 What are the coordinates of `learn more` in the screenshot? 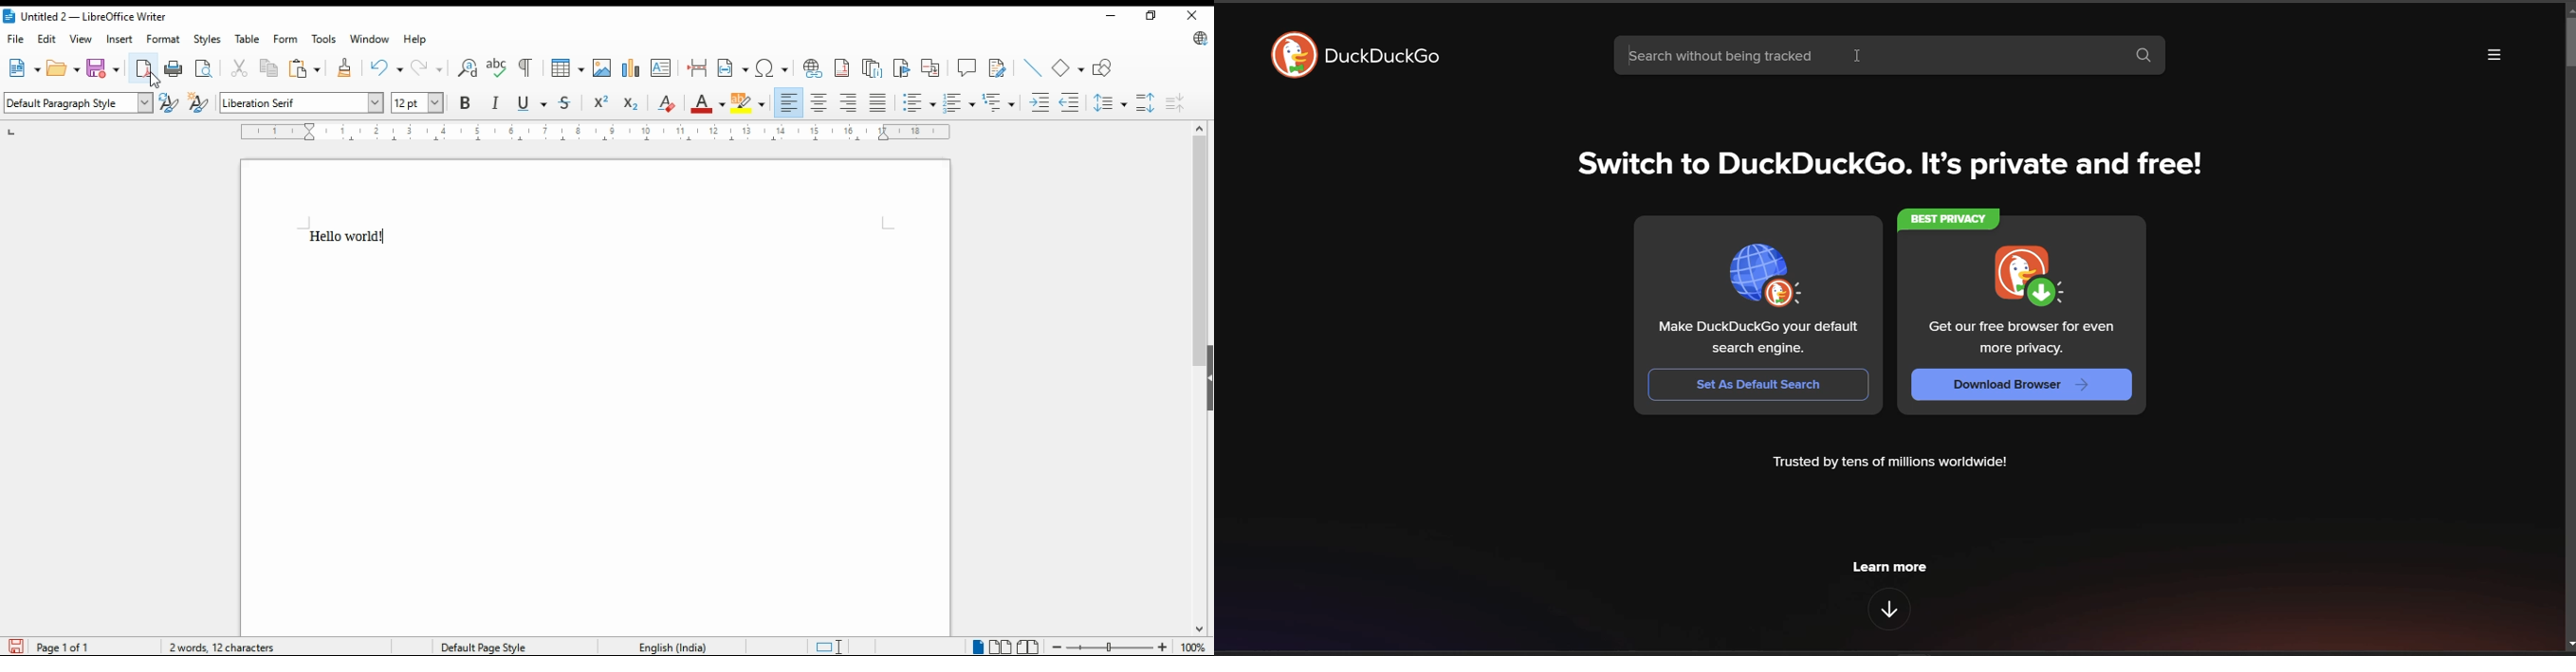 It's located at (1892, 568).